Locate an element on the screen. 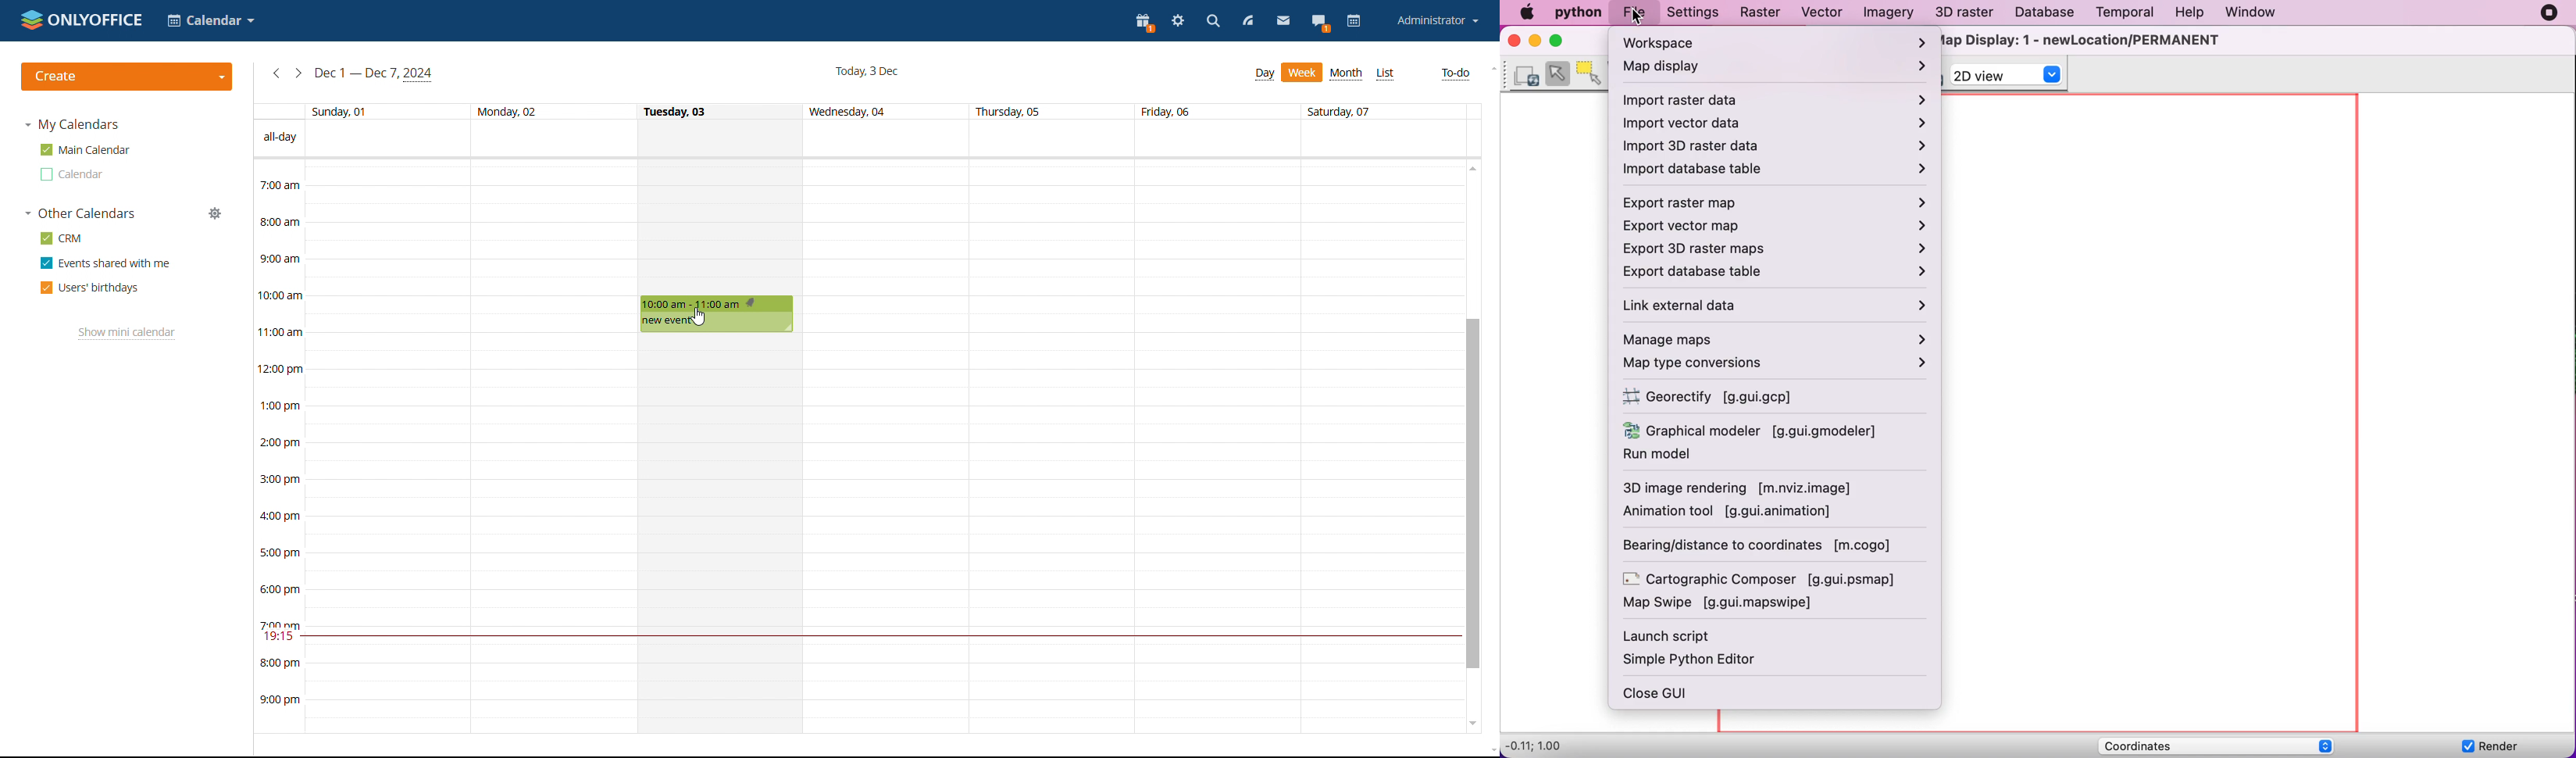  Tuesday, 03 is located at coordinates (677, 110).